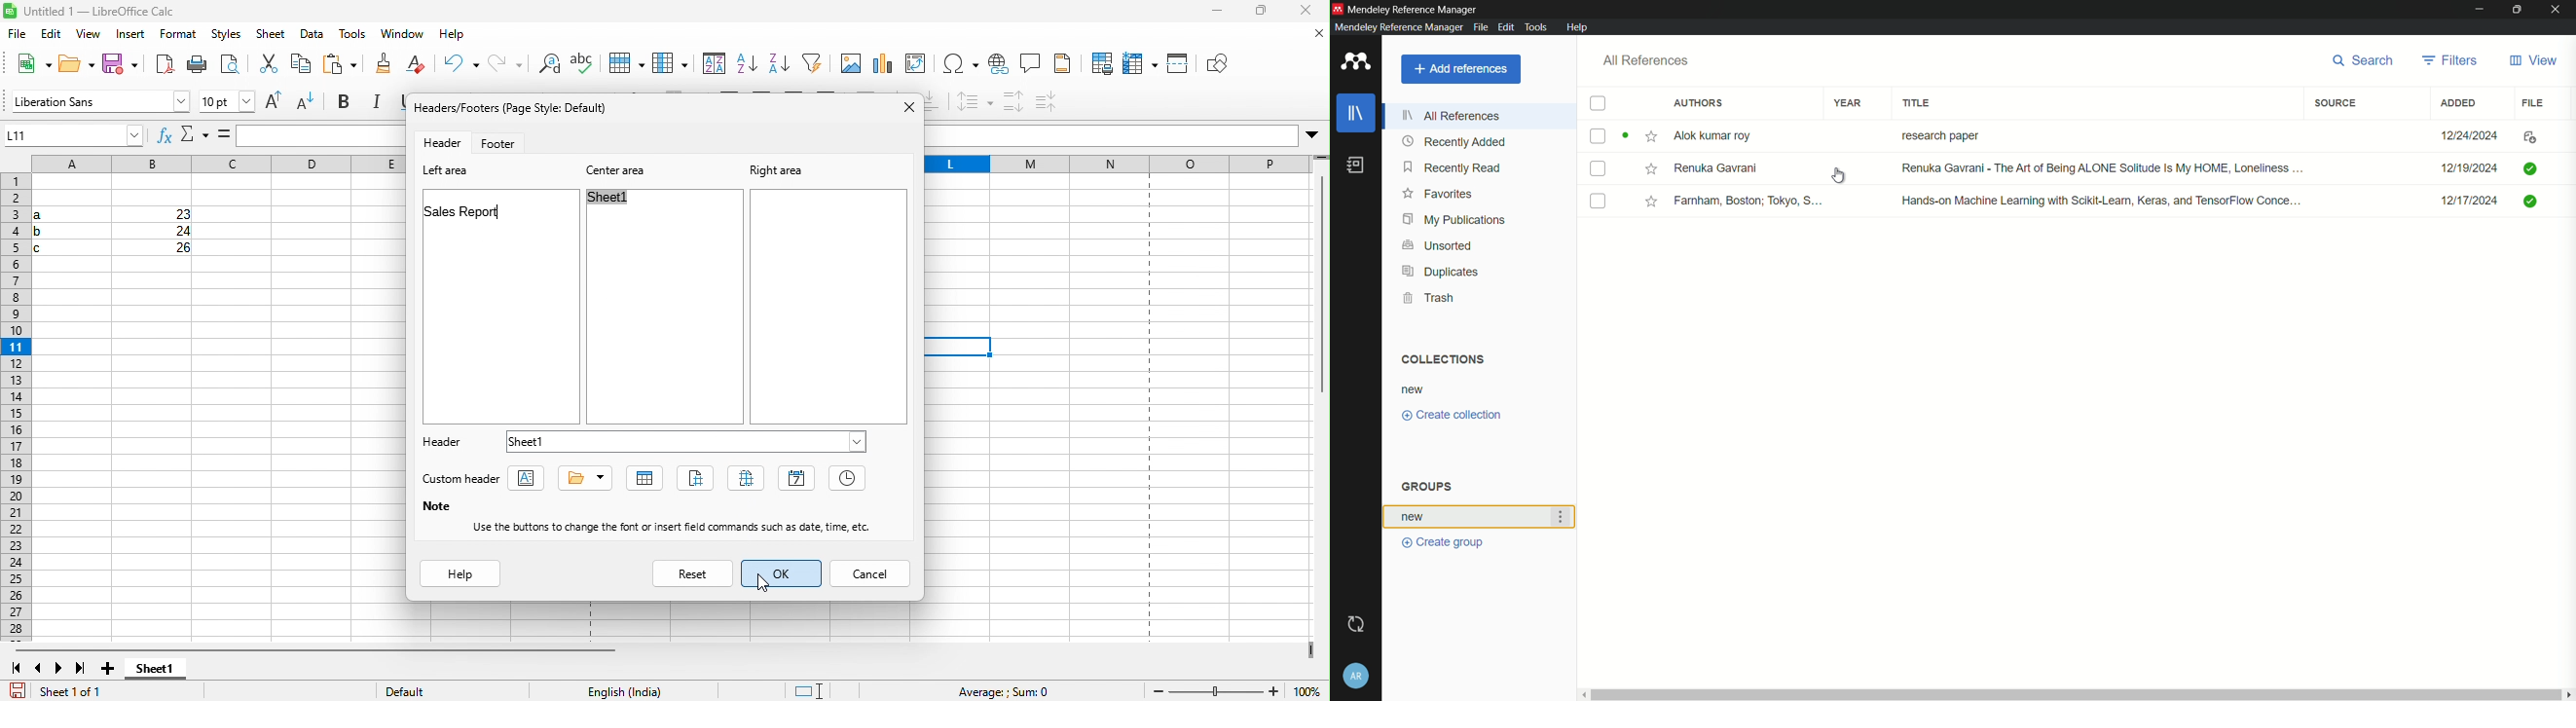 The width and height of the screenshot is (2576, 728). Describe the element at coordinates (1599, 202) in the screenshot. I see `book-3` at that location.